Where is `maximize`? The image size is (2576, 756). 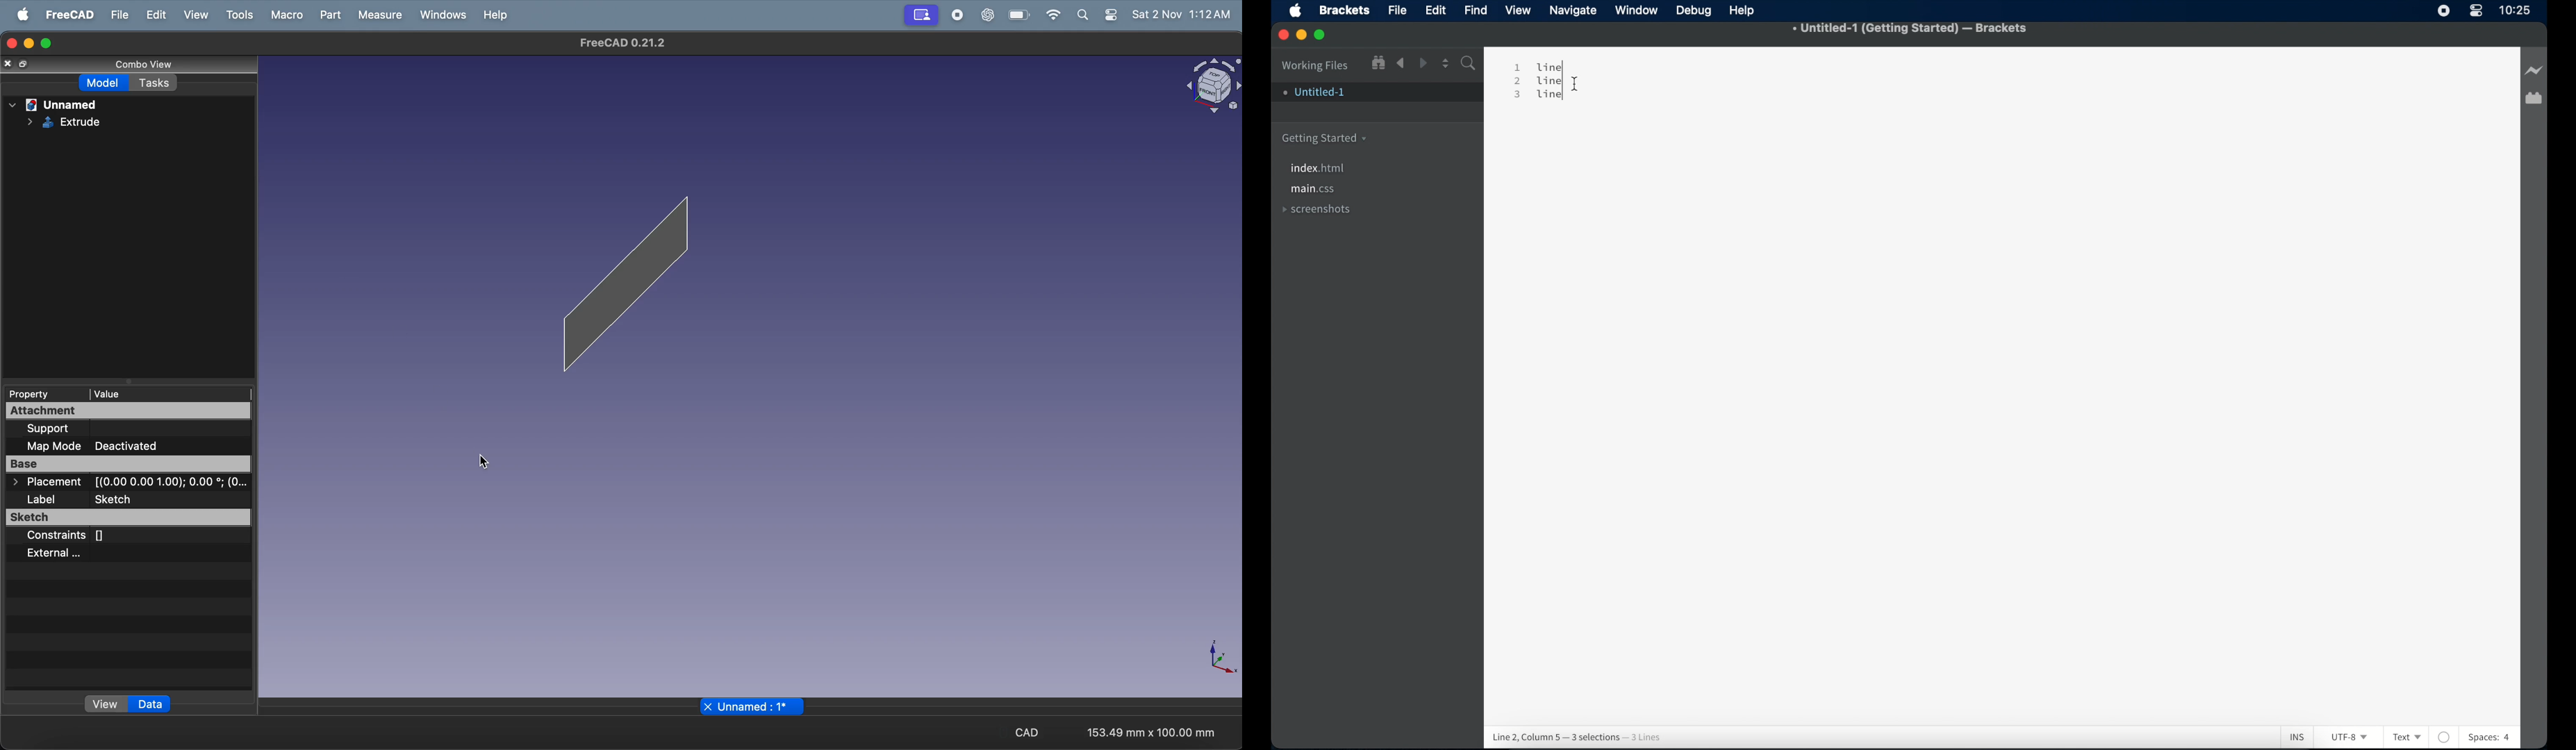 maximize is located at coordinates (1321, 35).